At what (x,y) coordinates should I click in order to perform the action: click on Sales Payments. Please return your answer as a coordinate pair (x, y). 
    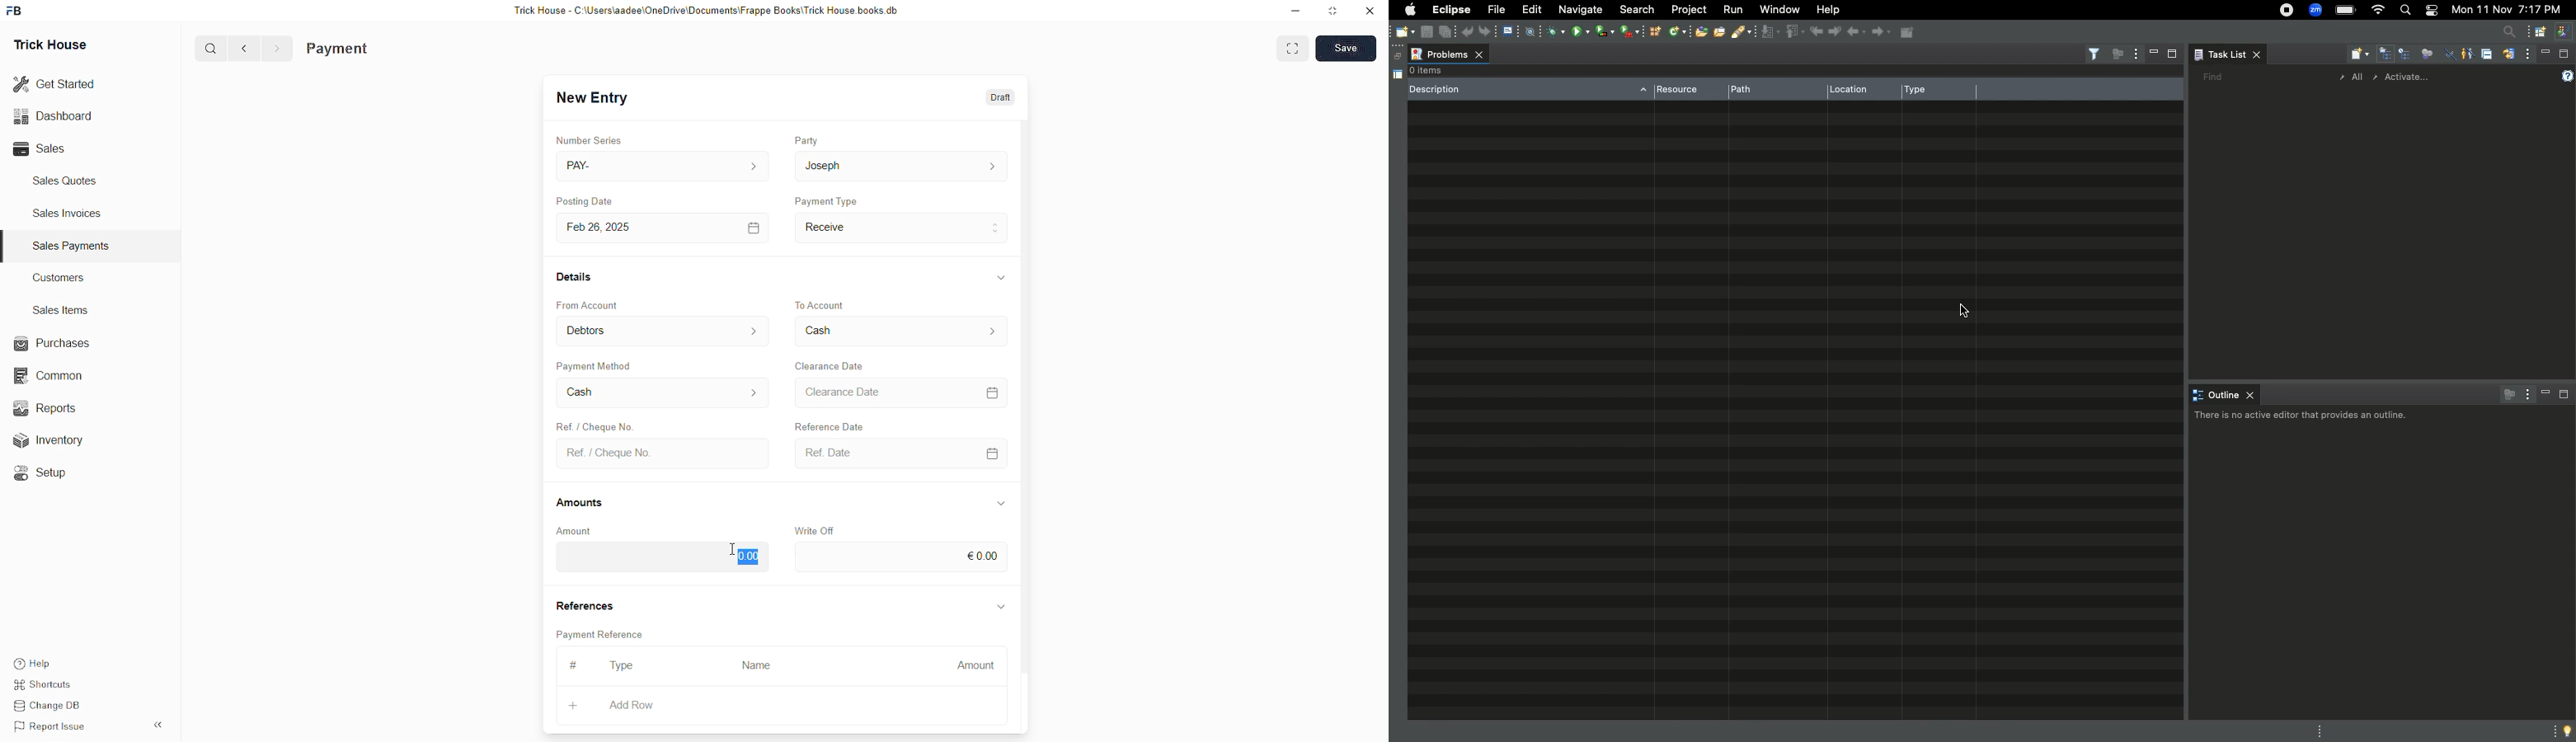
    Looking at the image, I should click on (73, 246).